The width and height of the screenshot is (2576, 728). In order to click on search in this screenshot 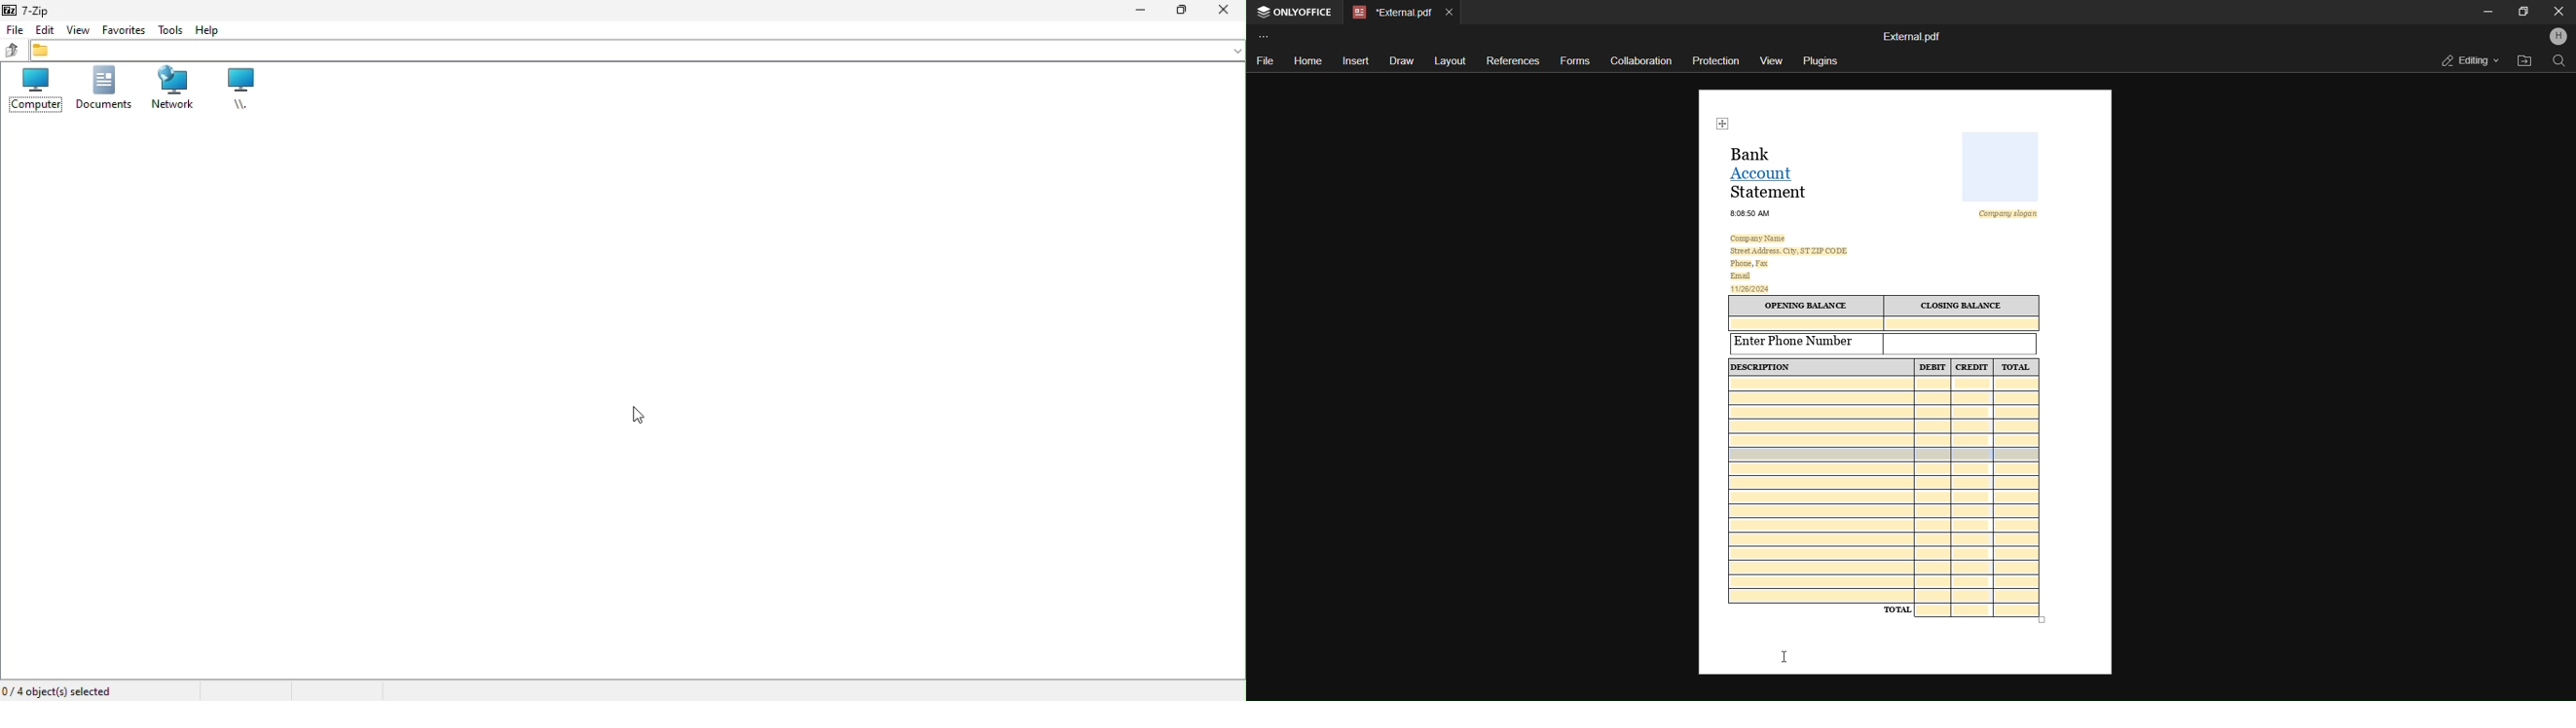, I will do `click(2558, 62)`.